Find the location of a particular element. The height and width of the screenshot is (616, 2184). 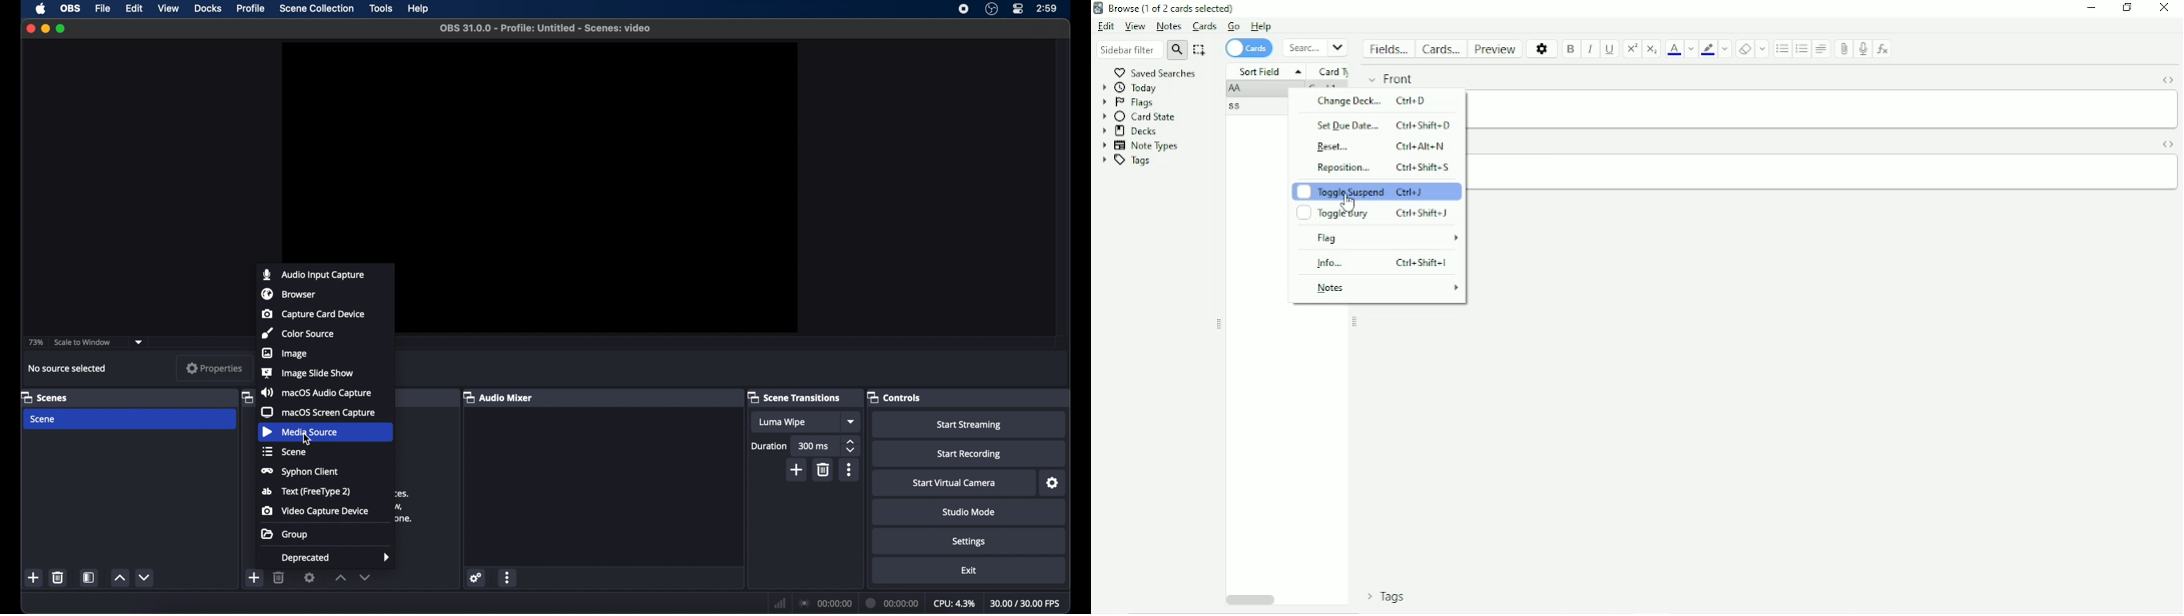

Set Due Date Ctrl + Shift + D is located at coordinates (1383, 125).